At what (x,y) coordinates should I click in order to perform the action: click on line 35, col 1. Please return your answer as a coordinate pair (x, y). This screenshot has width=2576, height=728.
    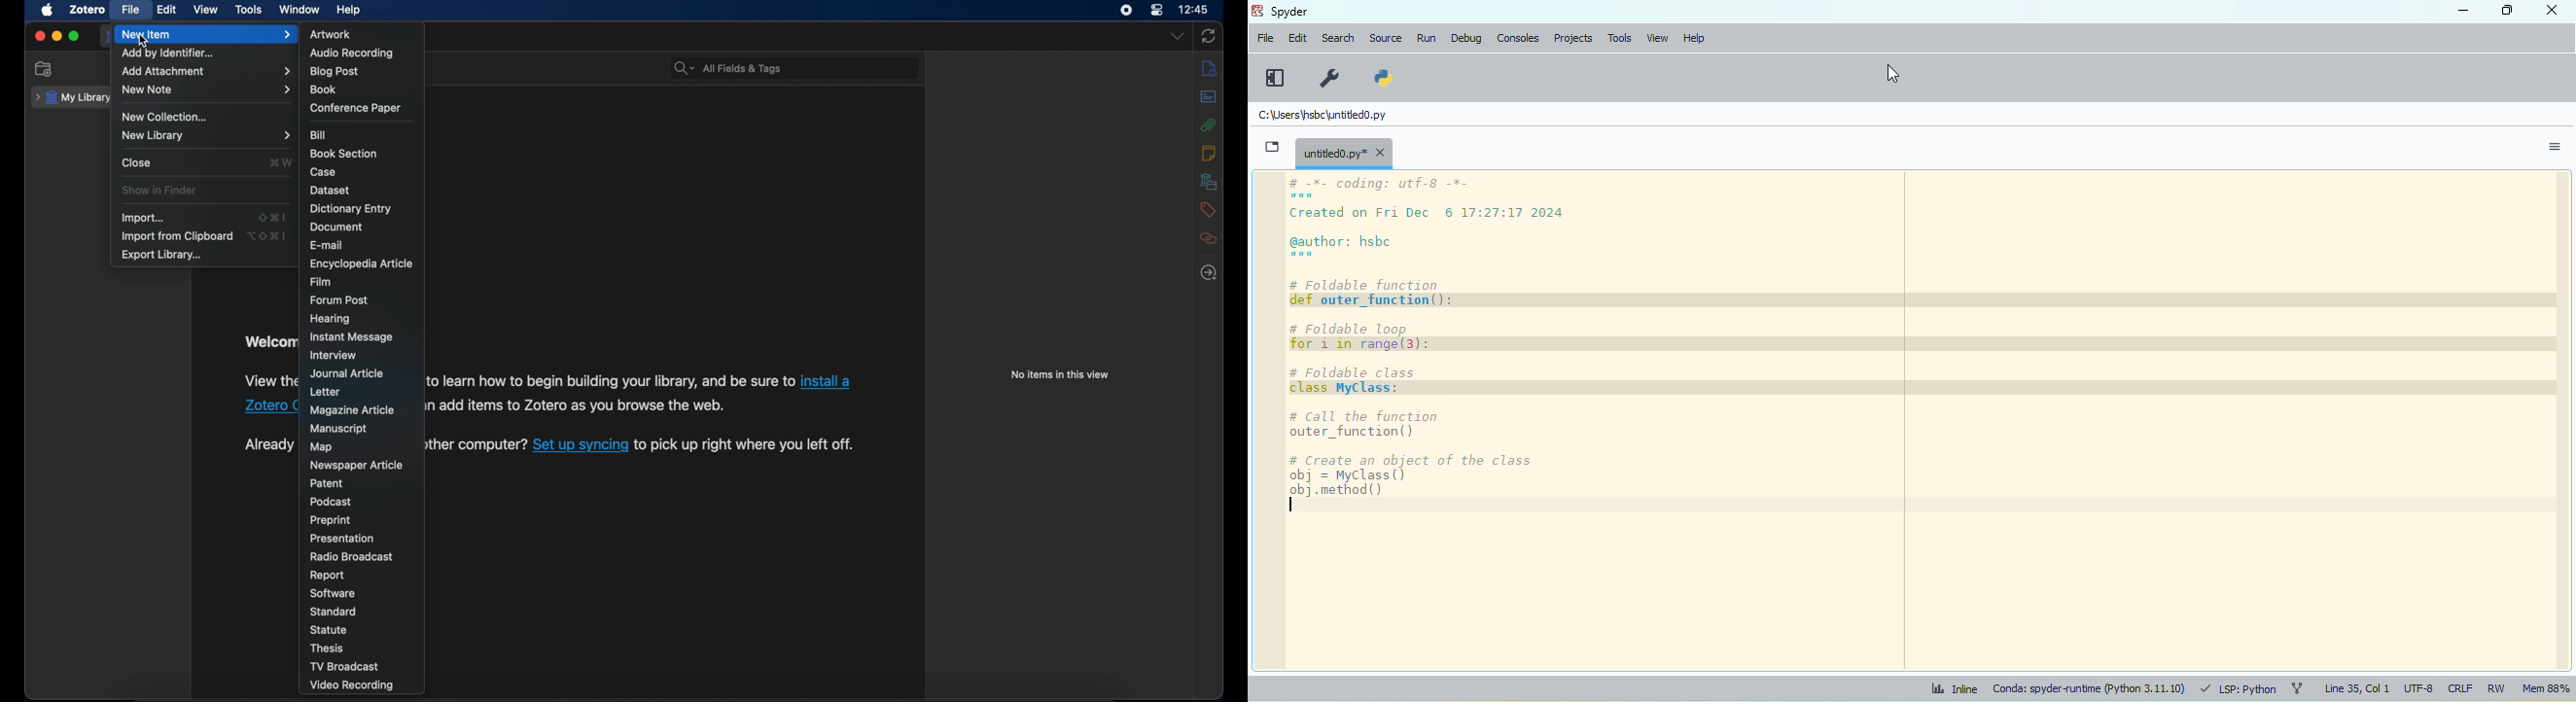
    Looking at the image, I should click on (2356, 688).